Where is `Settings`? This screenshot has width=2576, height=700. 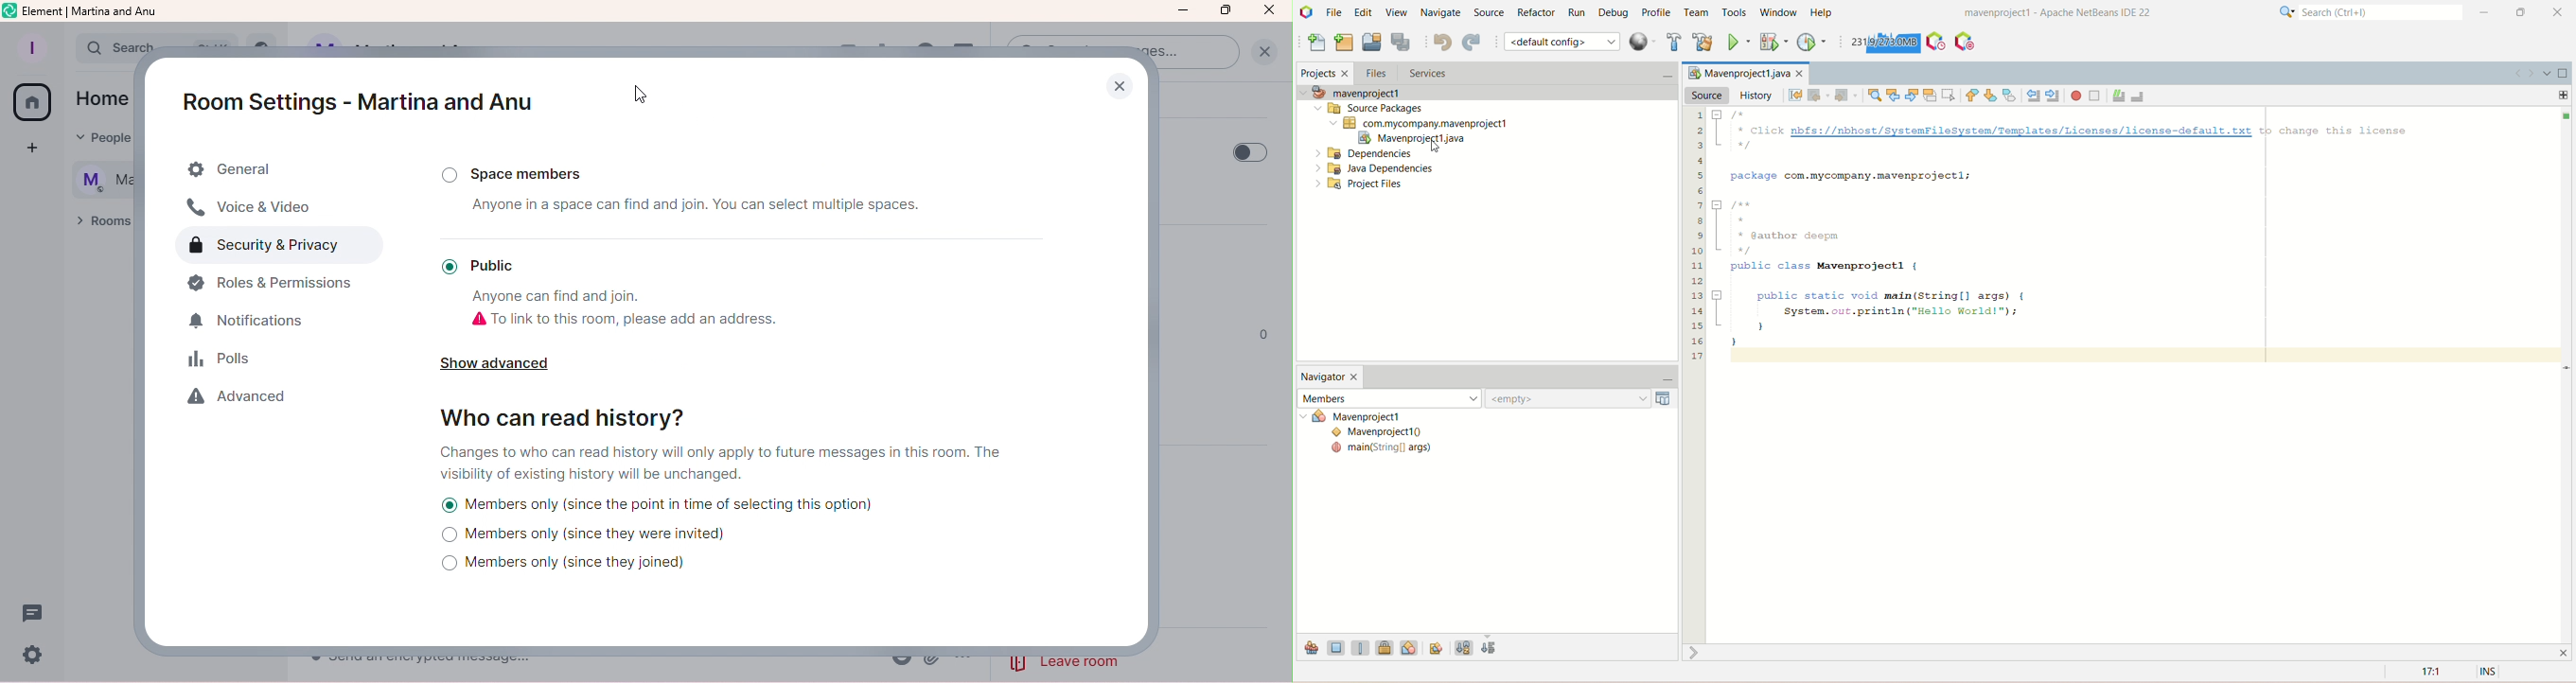
Settings is located at coordinates (32, 657).